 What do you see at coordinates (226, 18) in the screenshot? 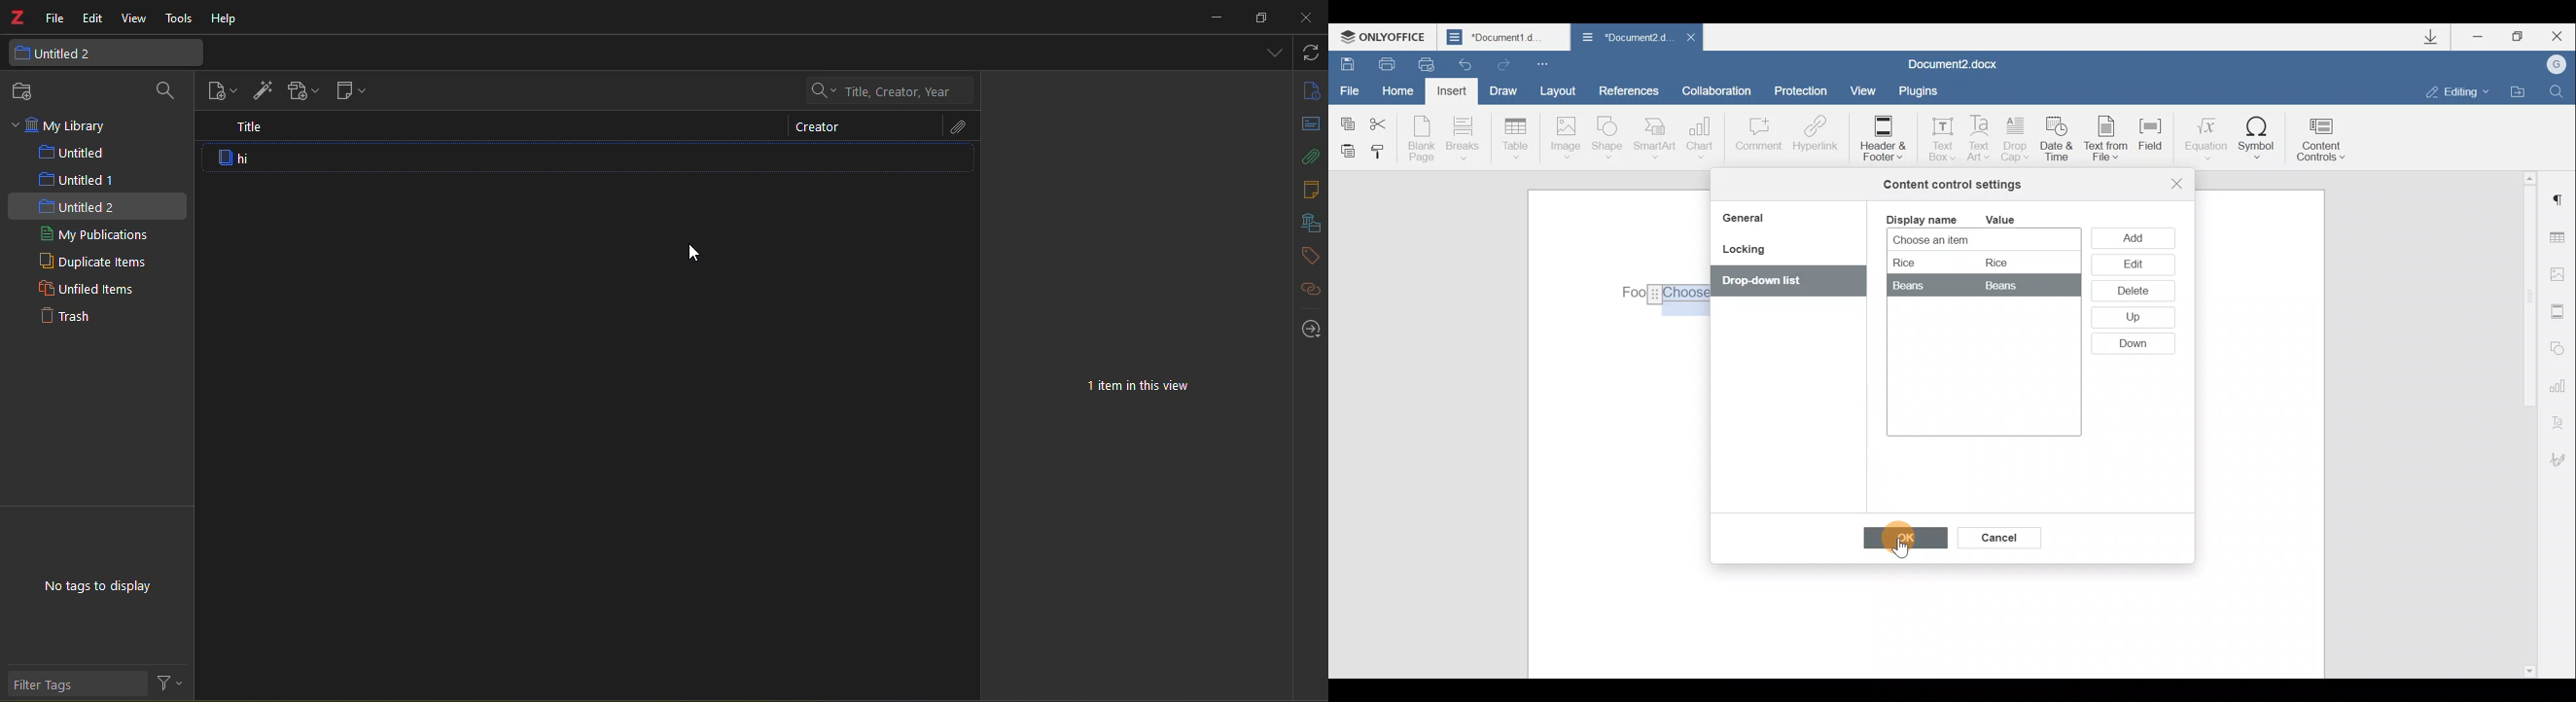
I see `help` at bounding box center [226, 18].